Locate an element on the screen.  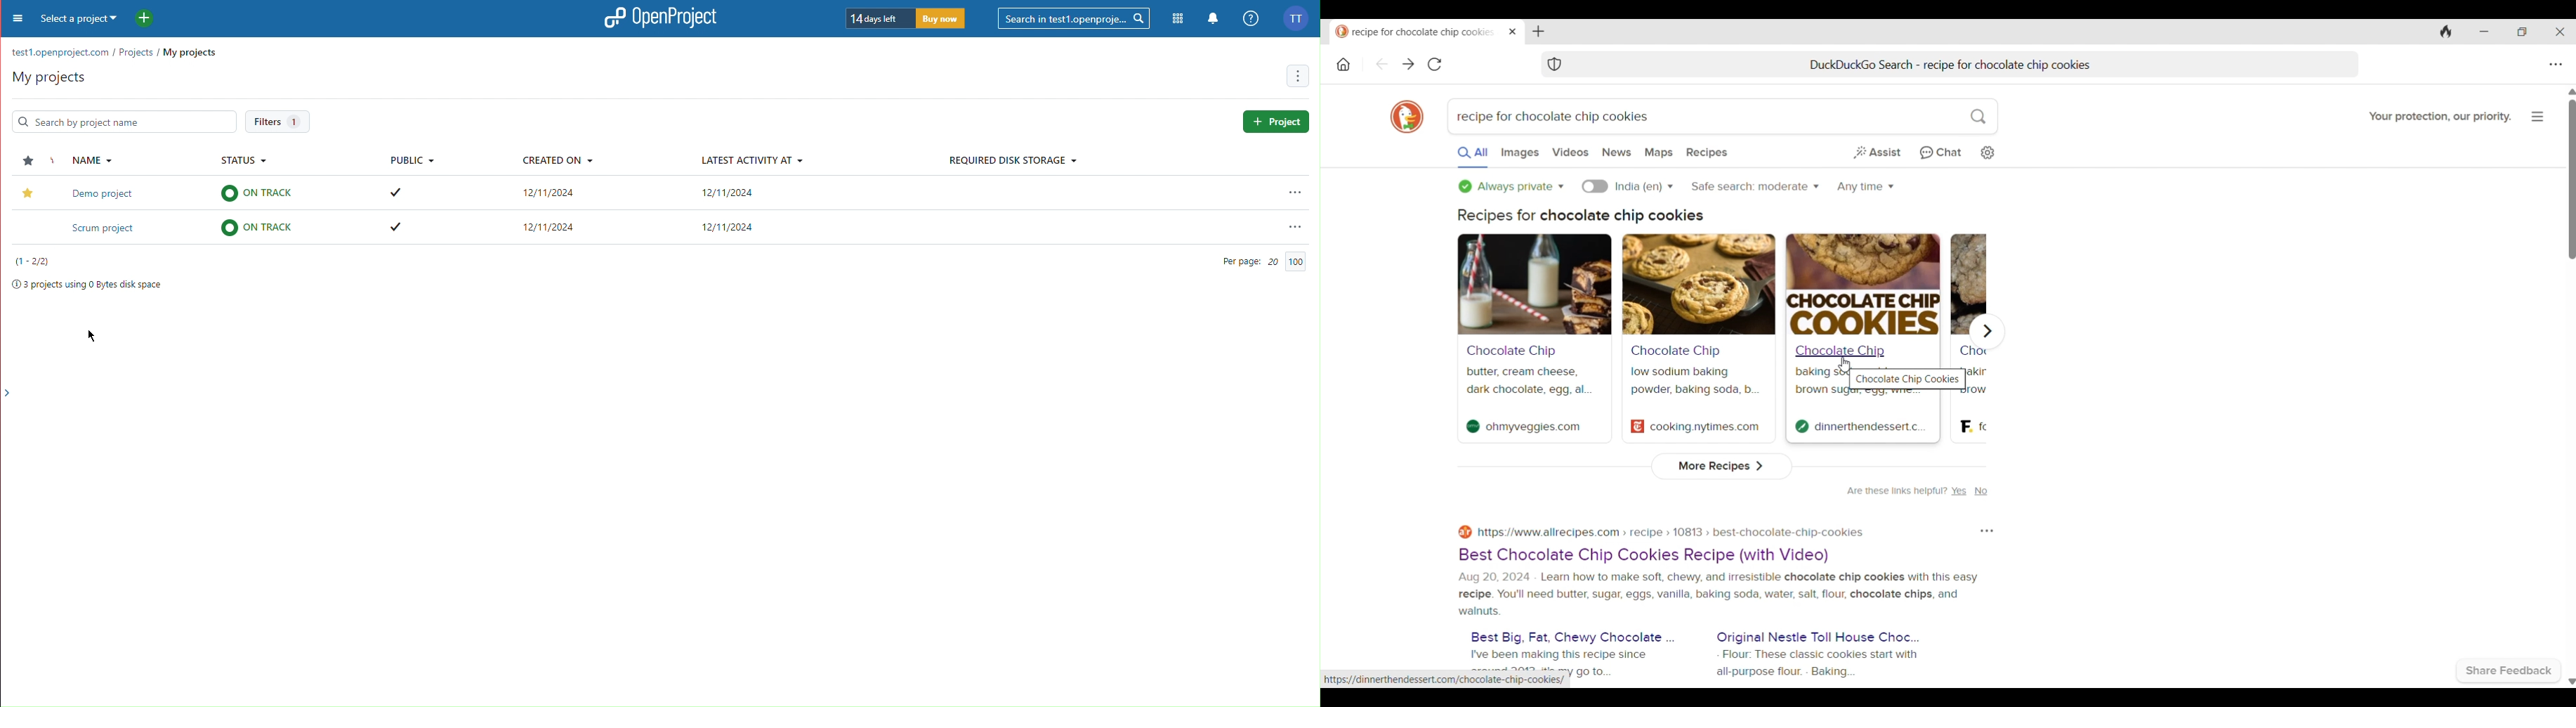
Are these links helpful? Yes No is located at coordinates (1918, 492).